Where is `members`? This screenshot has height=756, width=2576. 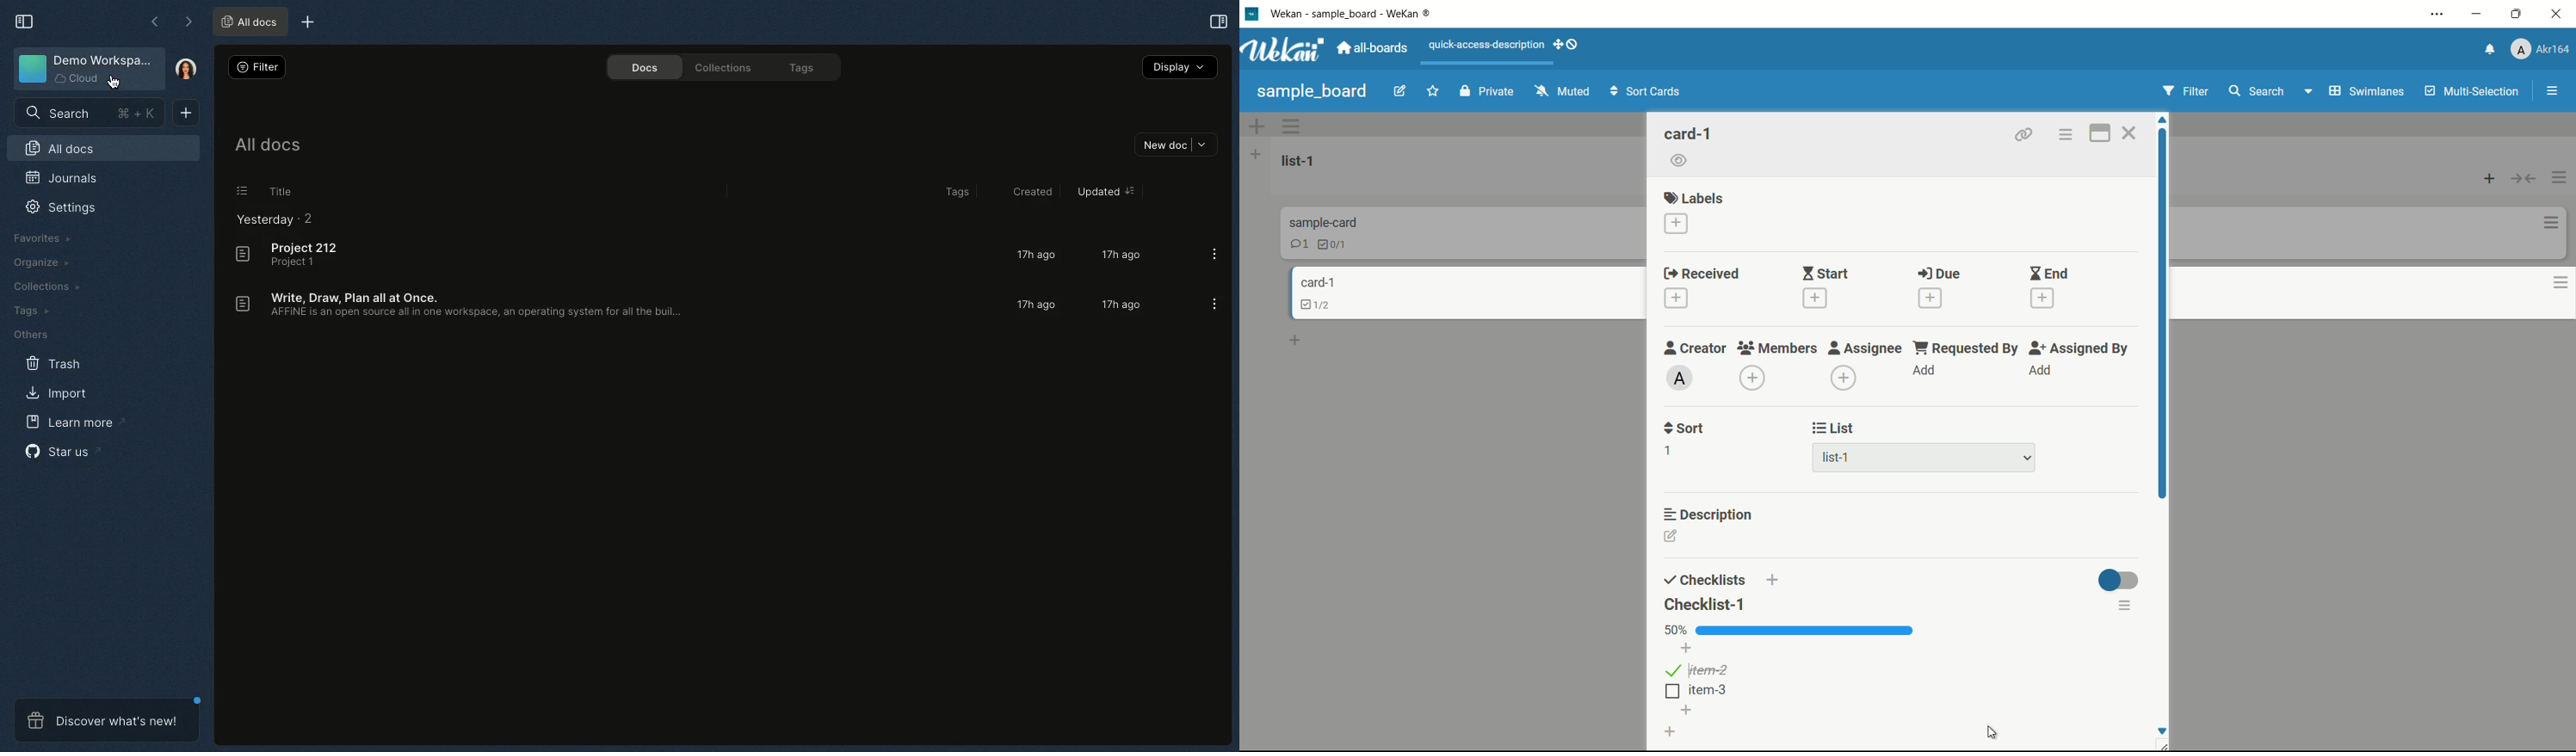 members is located at coordinates (1778, 349).